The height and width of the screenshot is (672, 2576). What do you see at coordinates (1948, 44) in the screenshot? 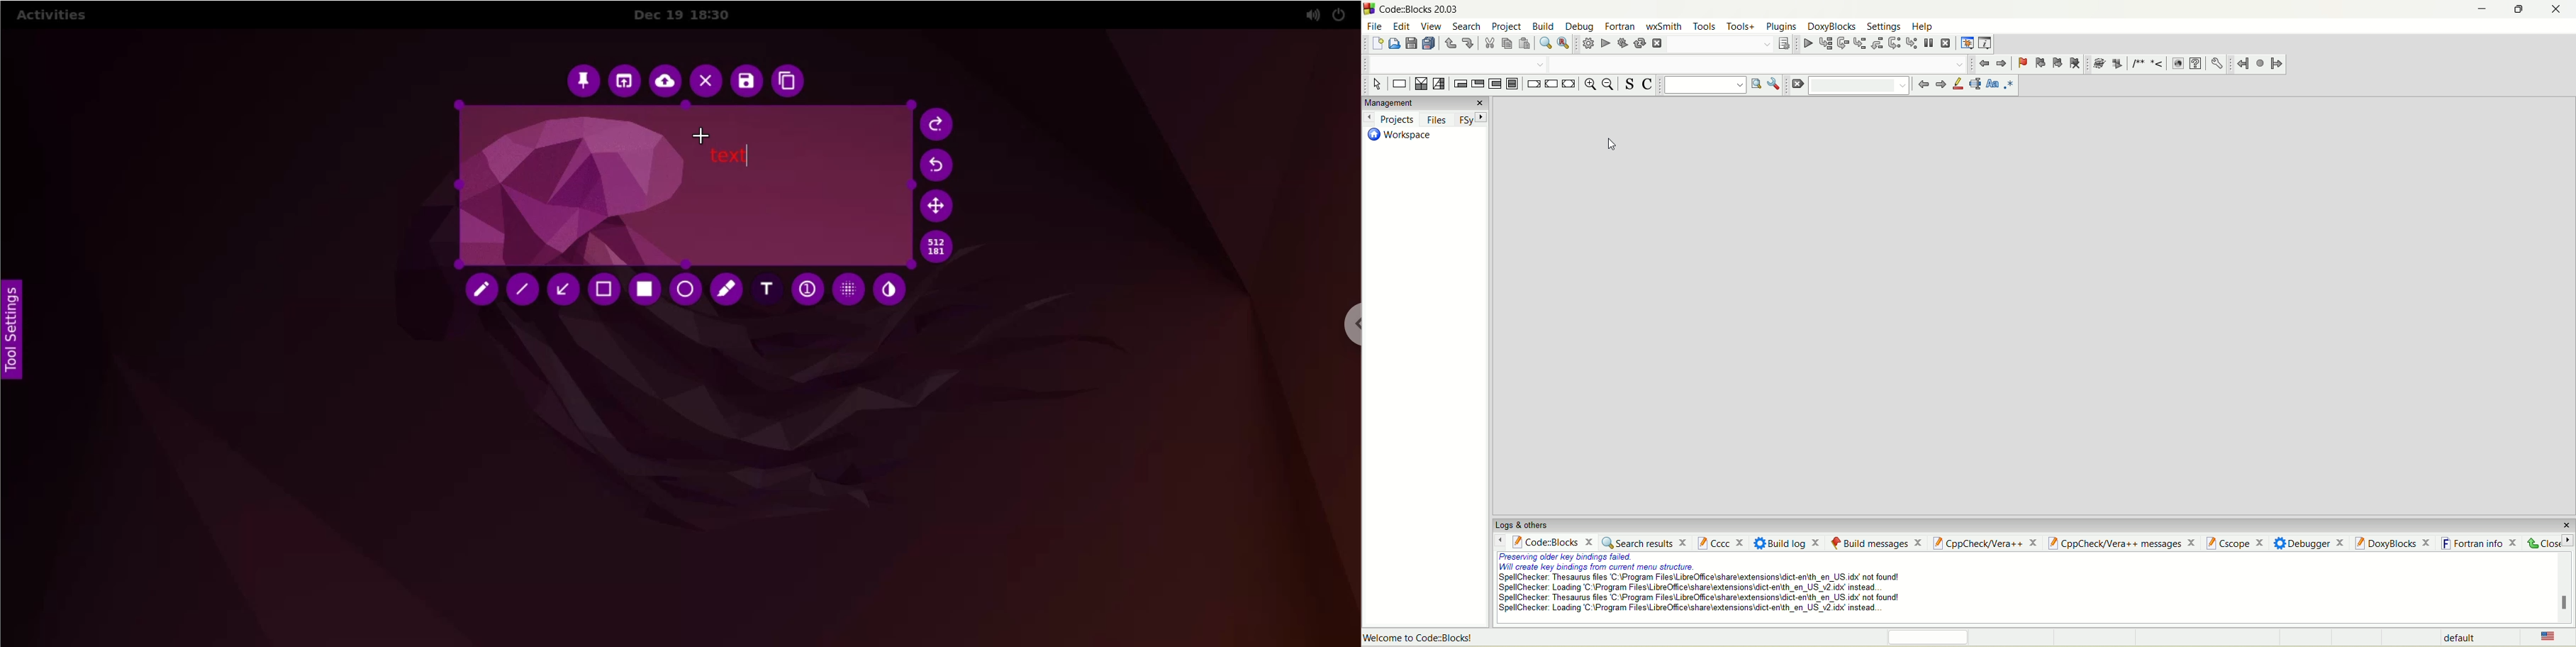
I see `stop debugger` at bounding box center [1948, 44].